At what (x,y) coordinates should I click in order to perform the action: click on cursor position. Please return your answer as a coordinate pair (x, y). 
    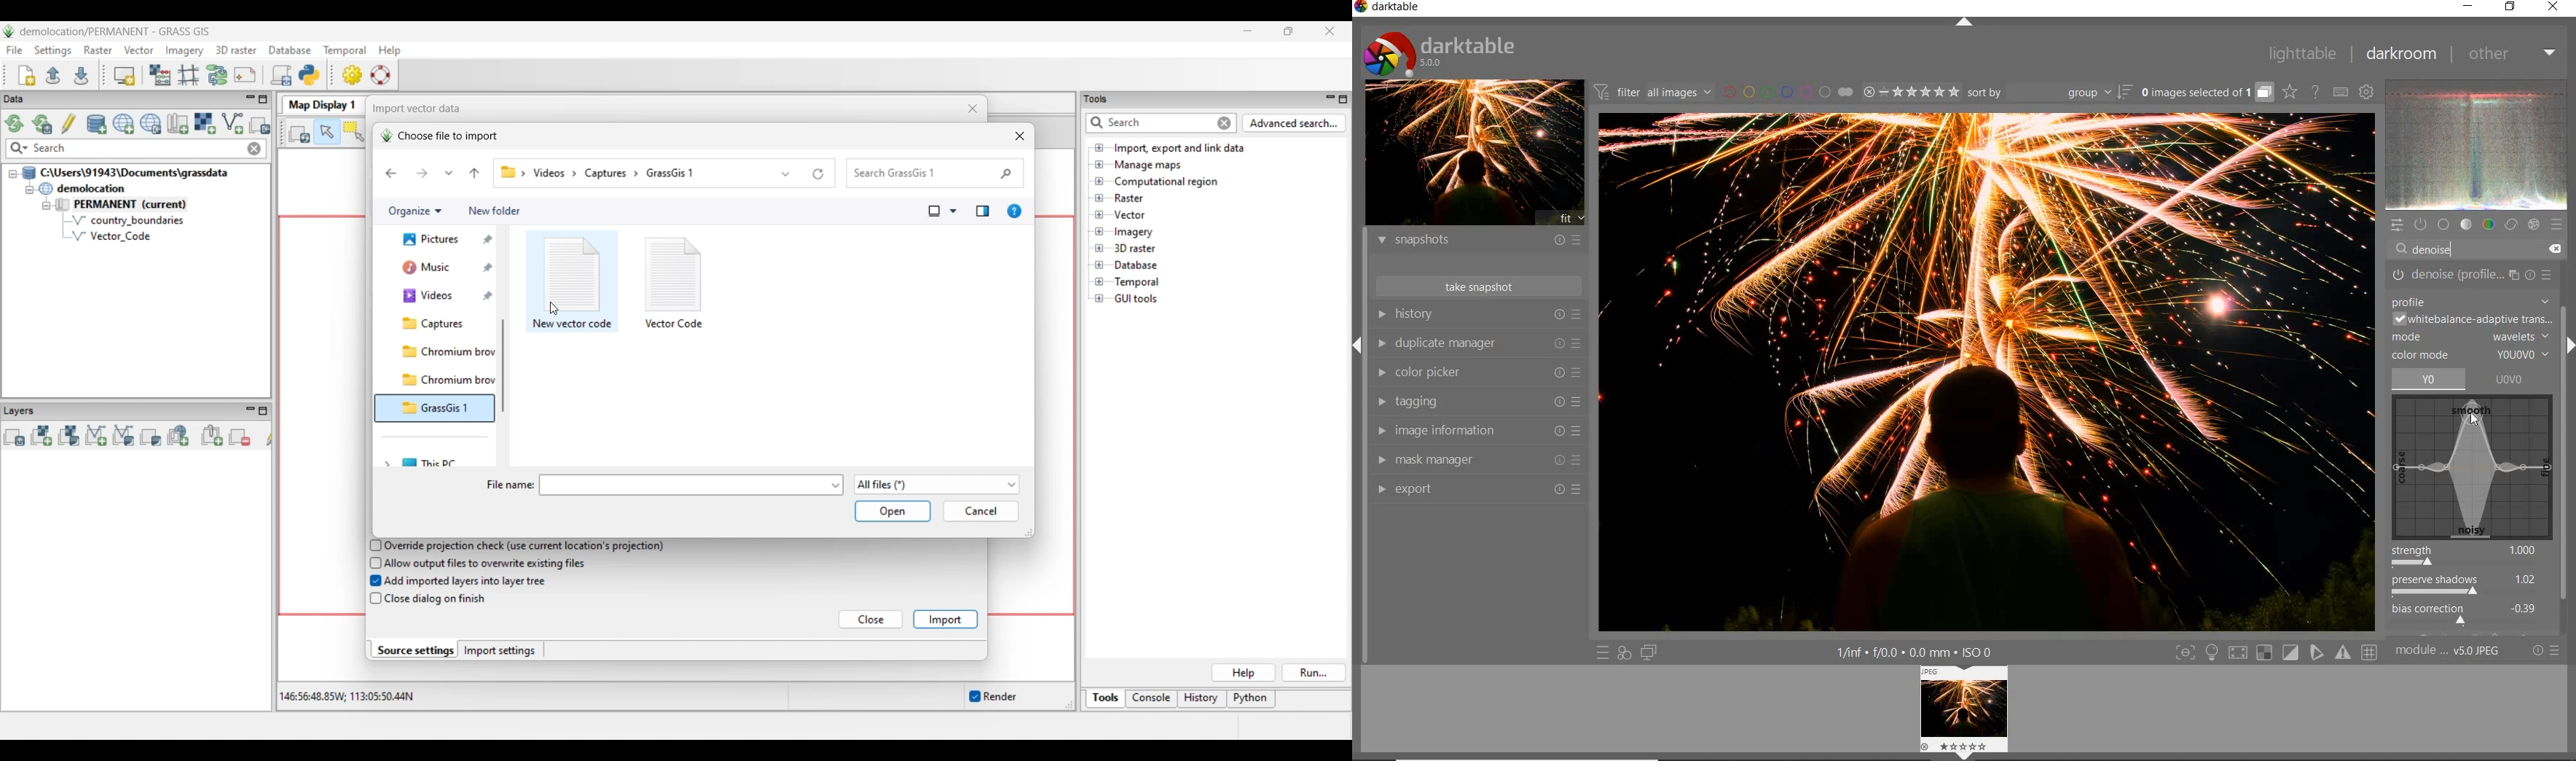
    Looking at the image, I should click on (2470, 416).